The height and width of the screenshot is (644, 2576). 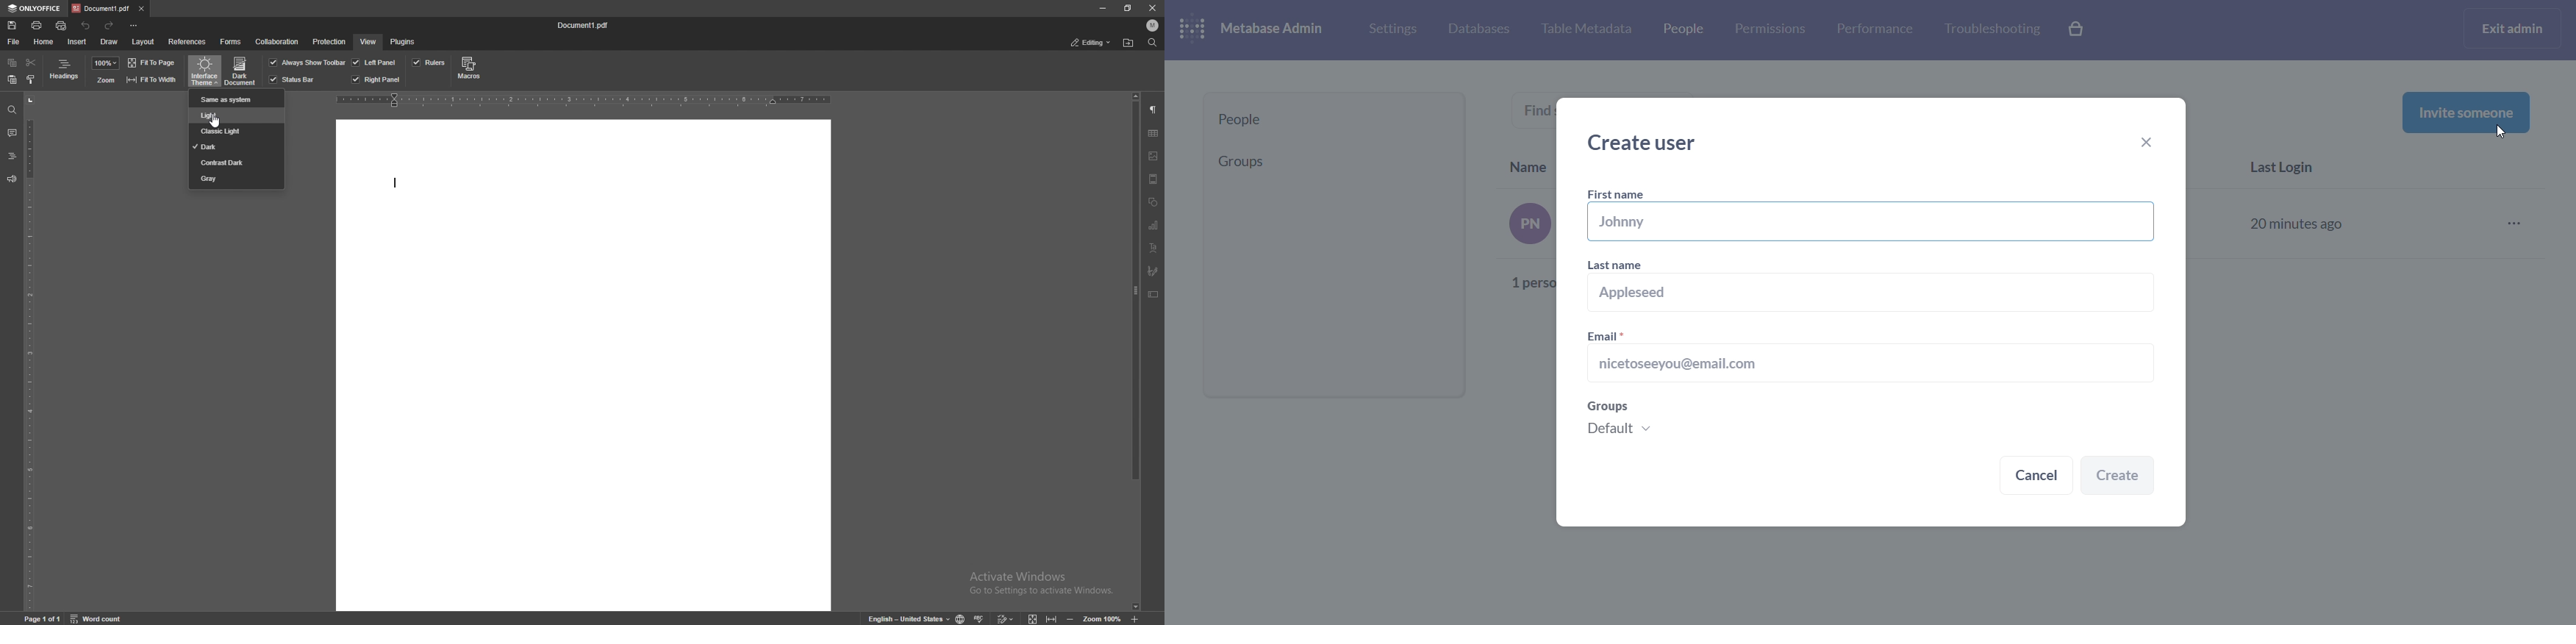 I want to click on dark, so click(x=237, y=147).